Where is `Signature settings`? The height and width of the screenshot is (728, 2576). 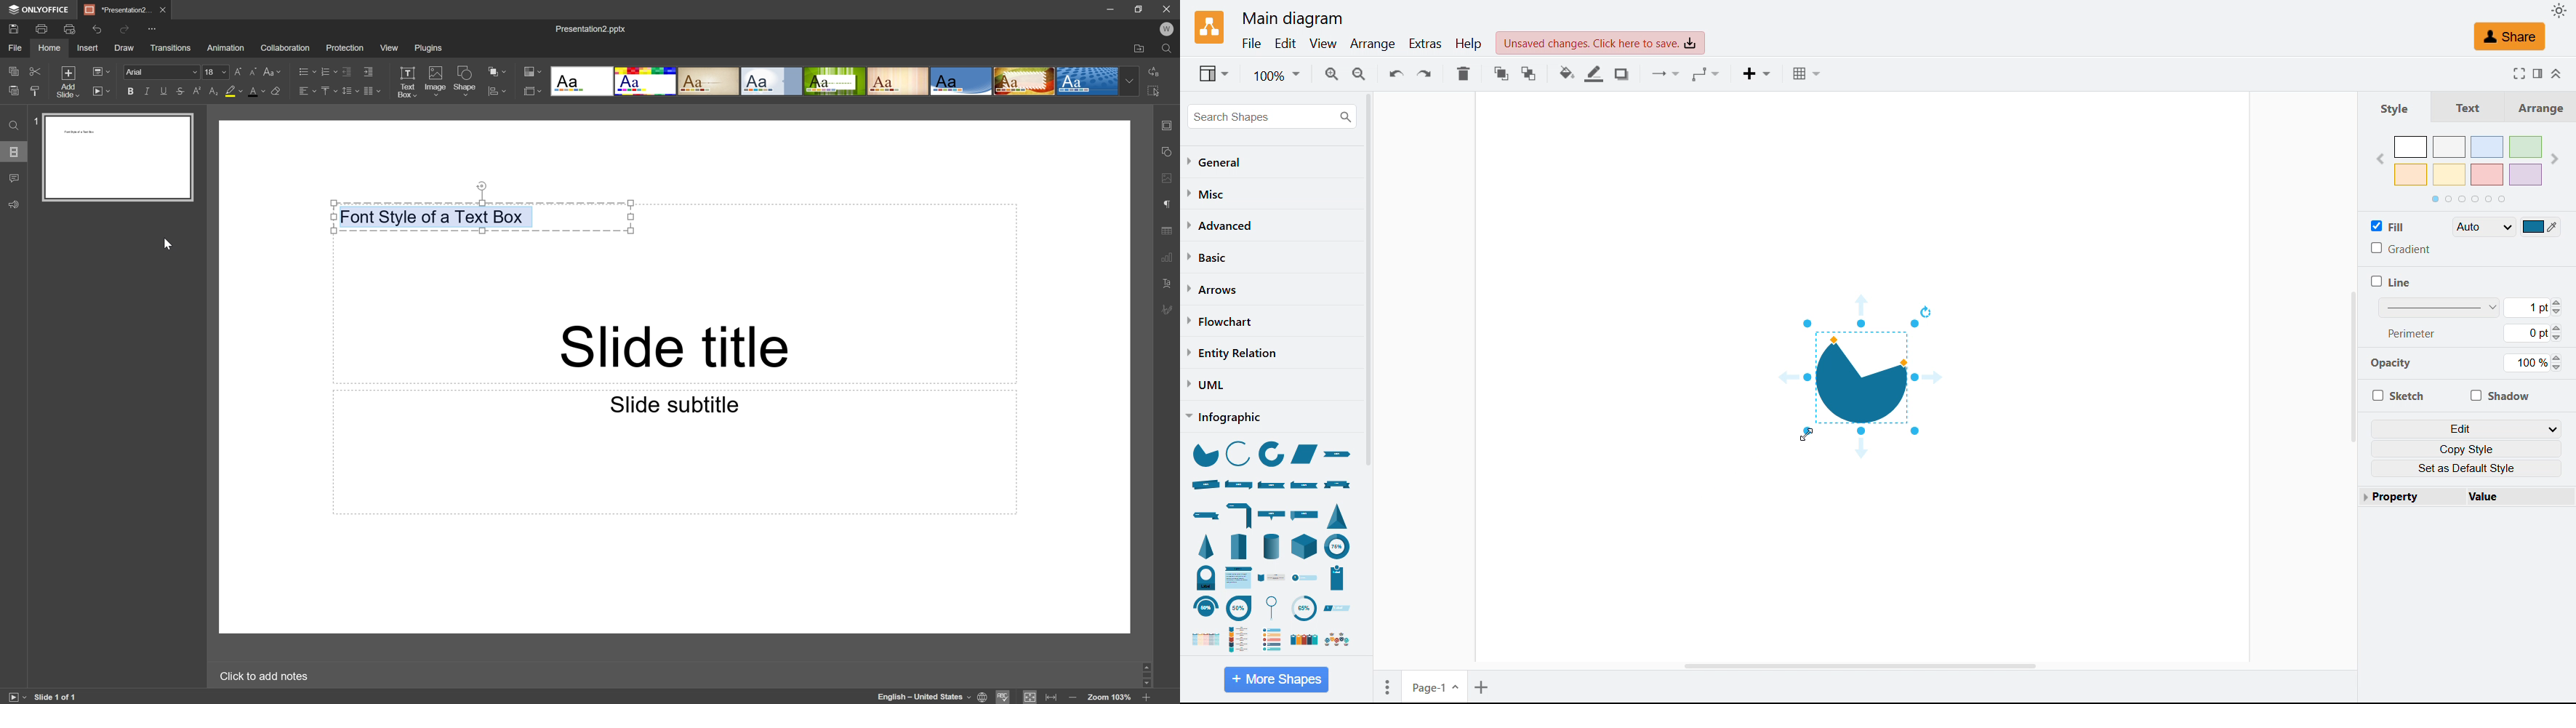 Signature settings is located at coordinates (1171, 310).